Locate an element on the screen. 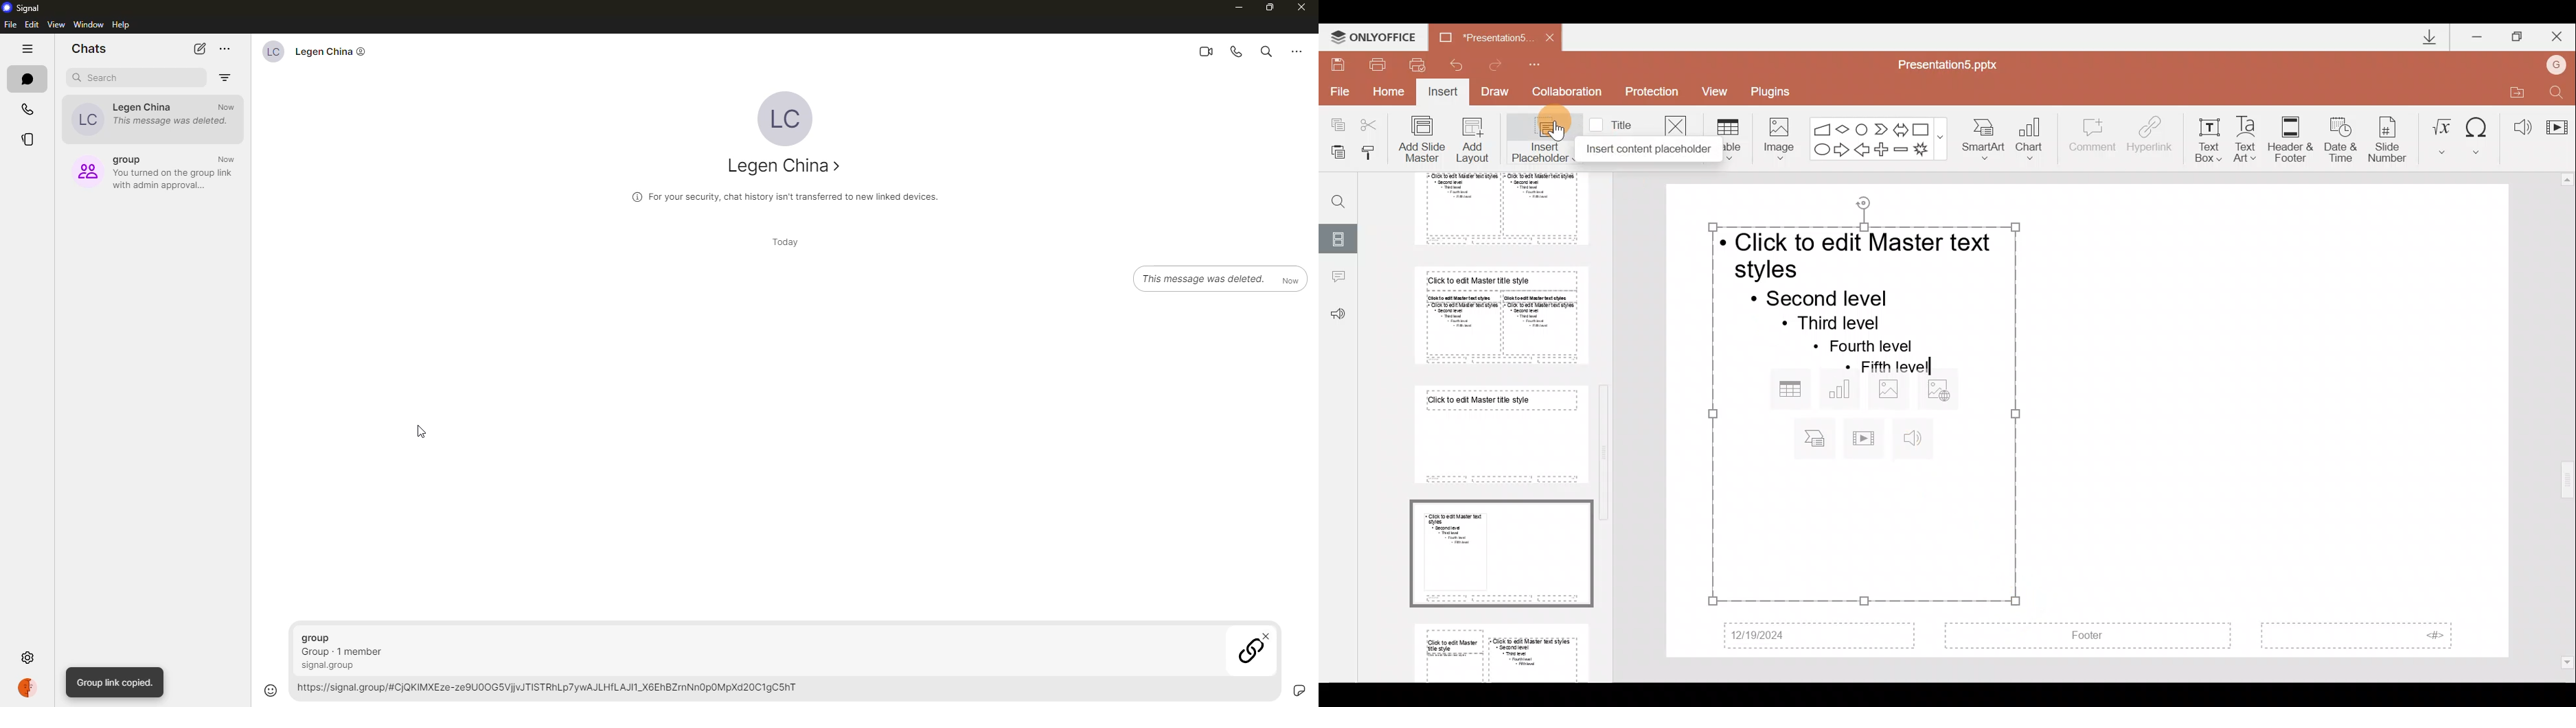 The width and height of the screenshot is (2576, 728). Find is located at coordinates (1334, 196).